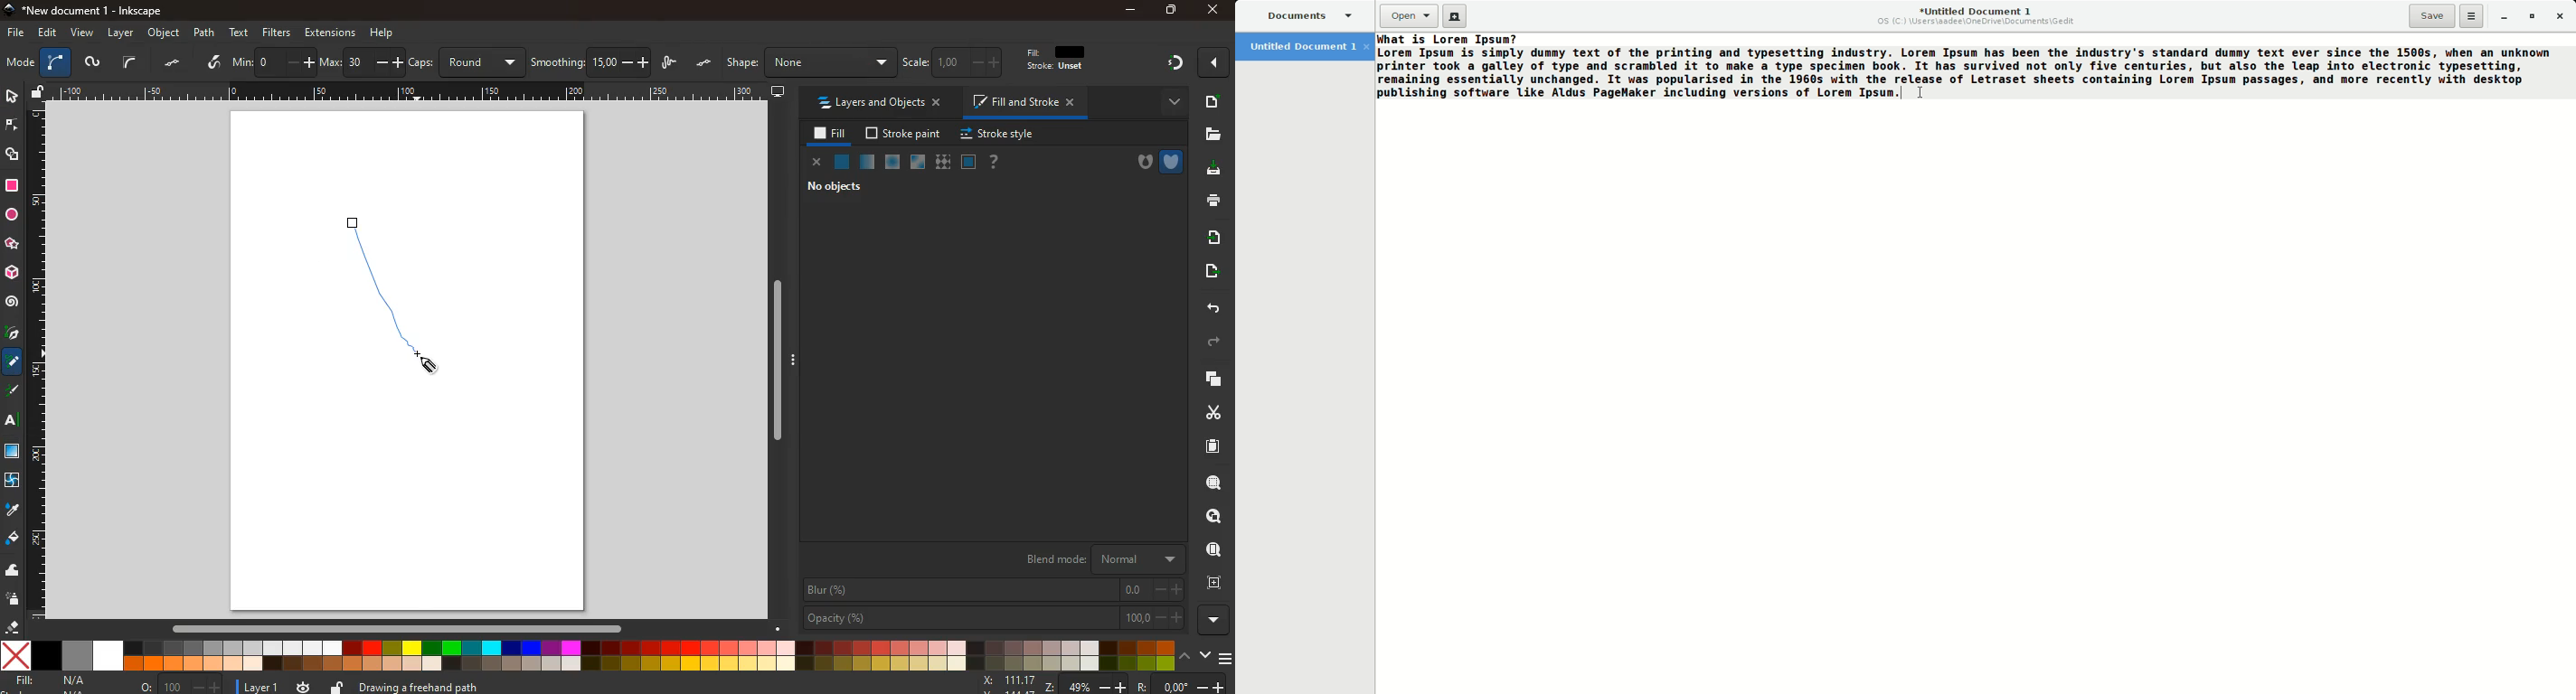 The height and width of the screenshot is (700, 2576). I want to click on curve, so click(55, 63).